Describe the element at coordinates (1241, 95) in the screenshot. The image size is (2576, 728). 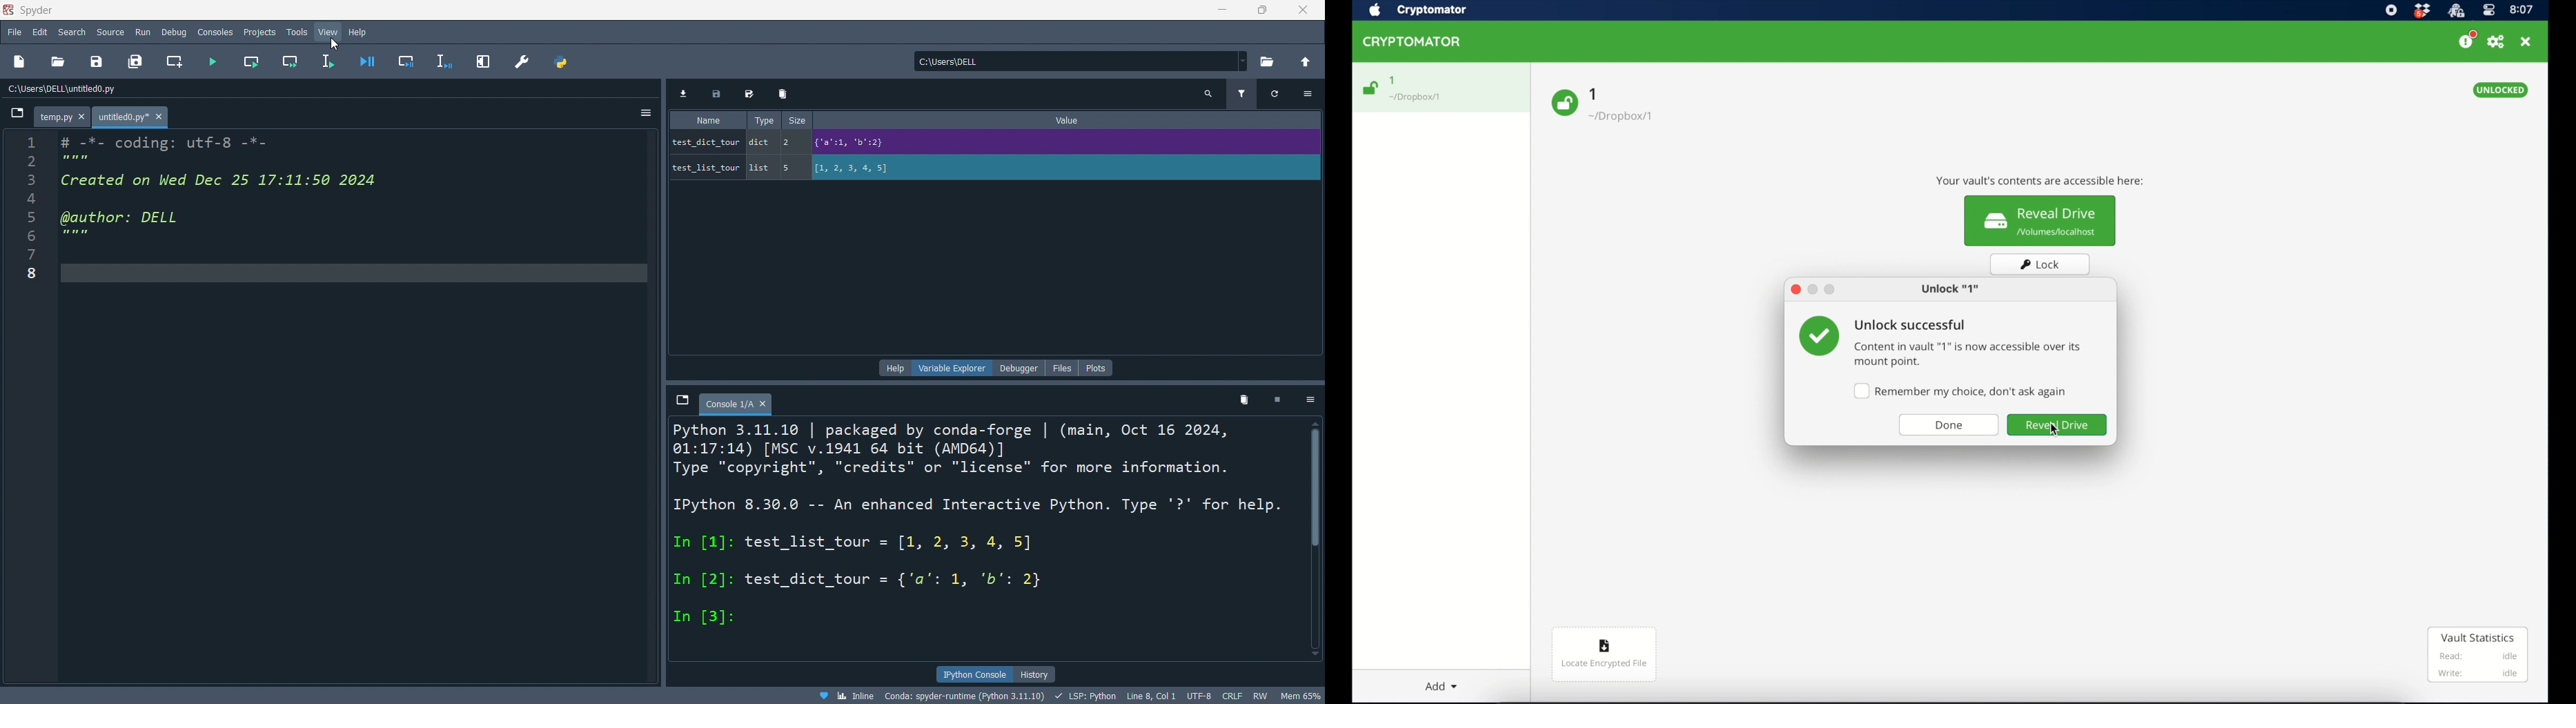
I see `filter` at that location.